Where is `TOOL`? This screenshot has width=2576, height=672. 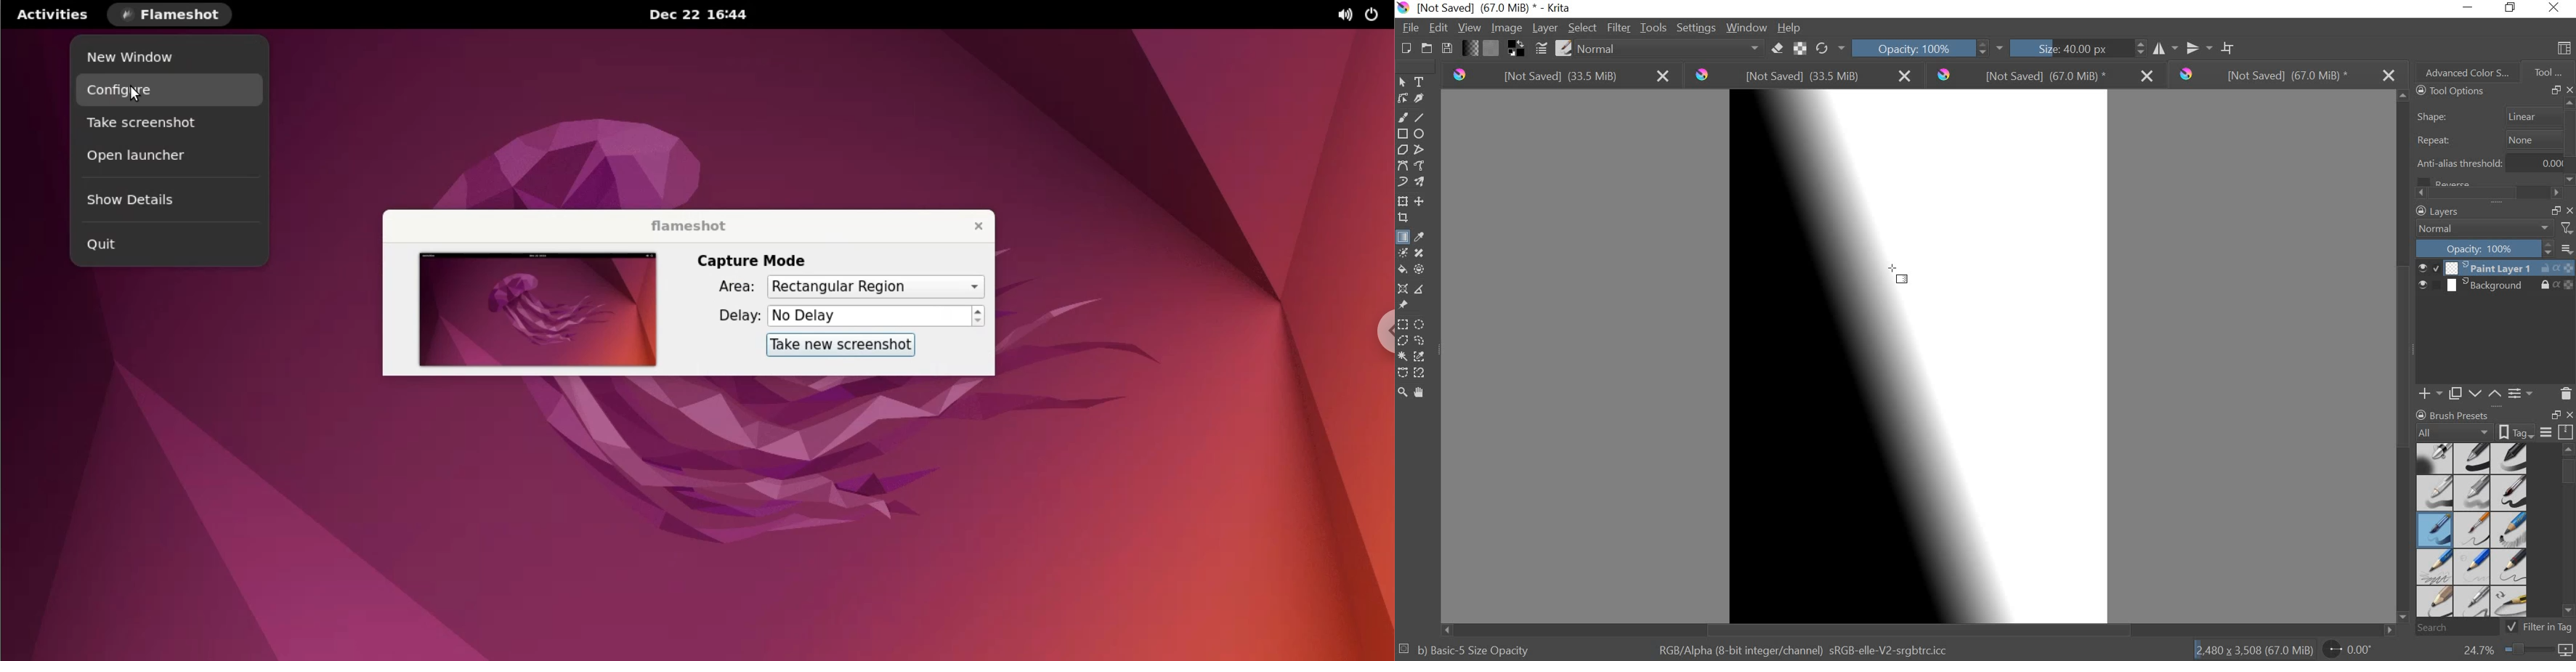 TOOL is located at coordinates (2550, 71).